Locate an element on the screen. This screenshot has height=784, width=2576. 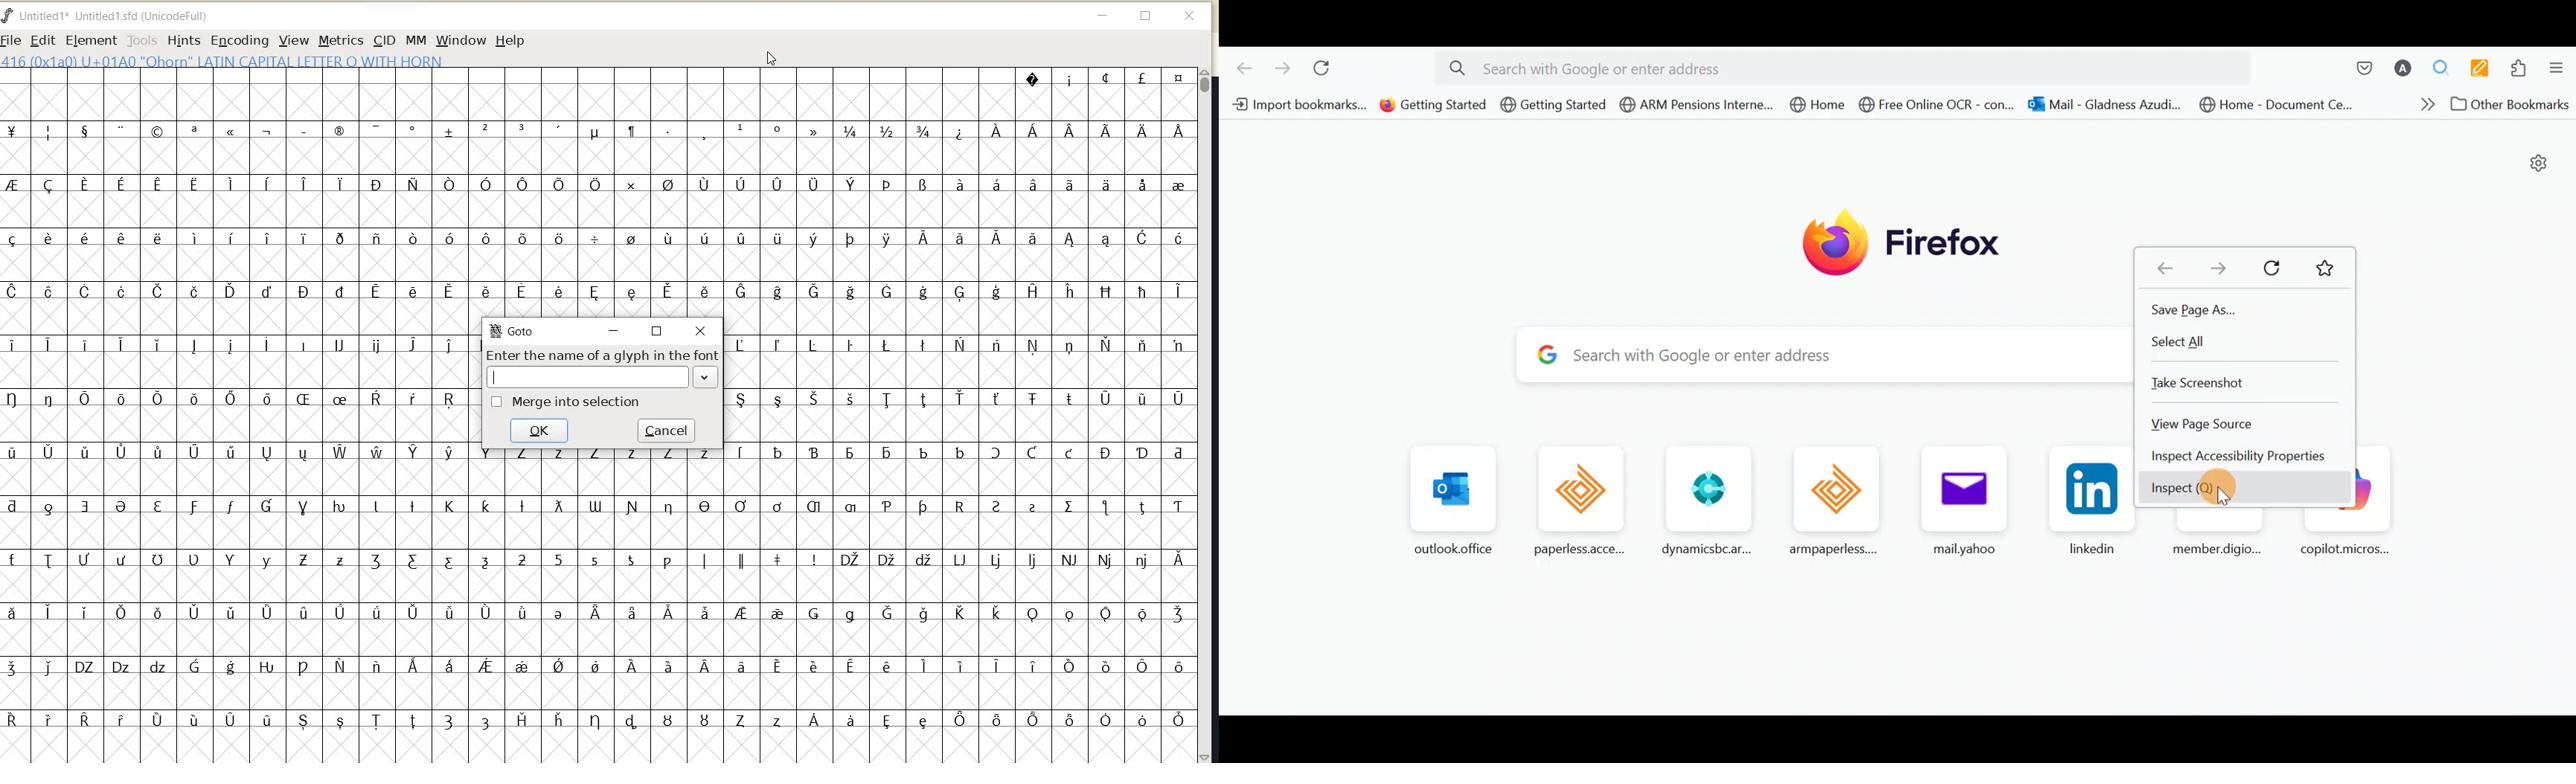
Go back one page is located at coordinates (2165, 262).